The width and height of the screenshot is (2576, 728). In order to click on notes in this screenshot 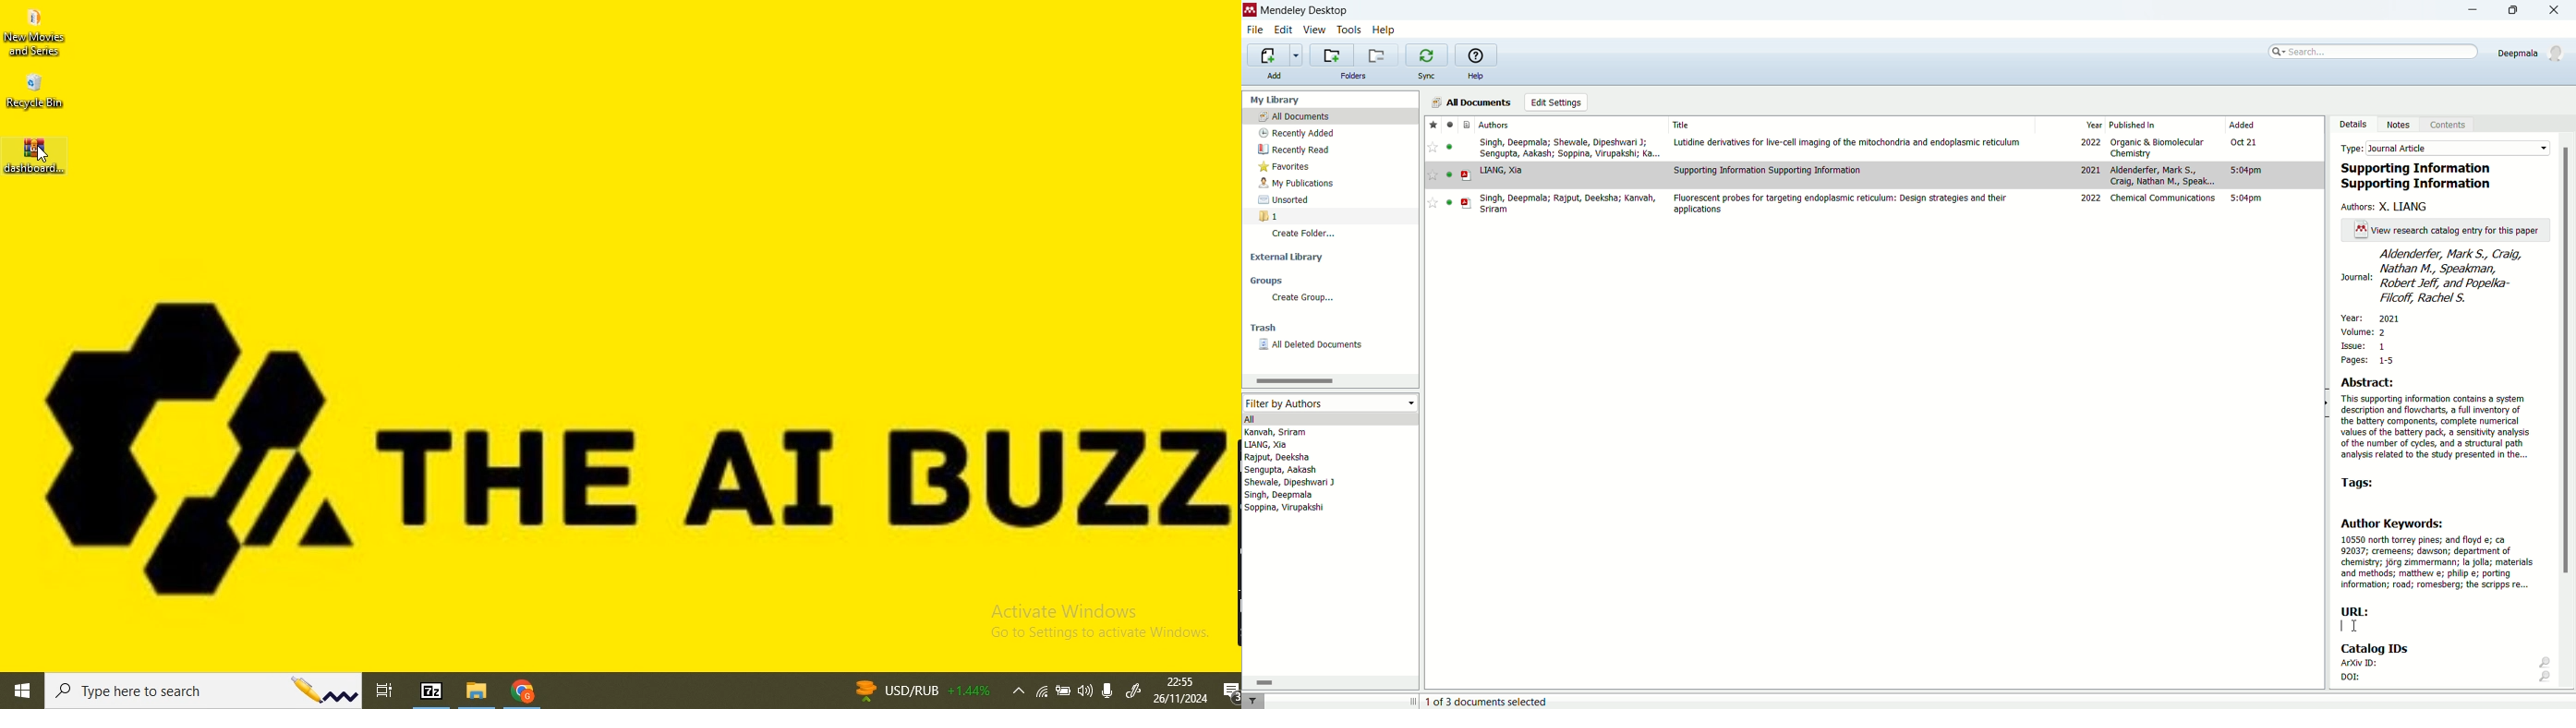, I will do `click(2402, 125)`.